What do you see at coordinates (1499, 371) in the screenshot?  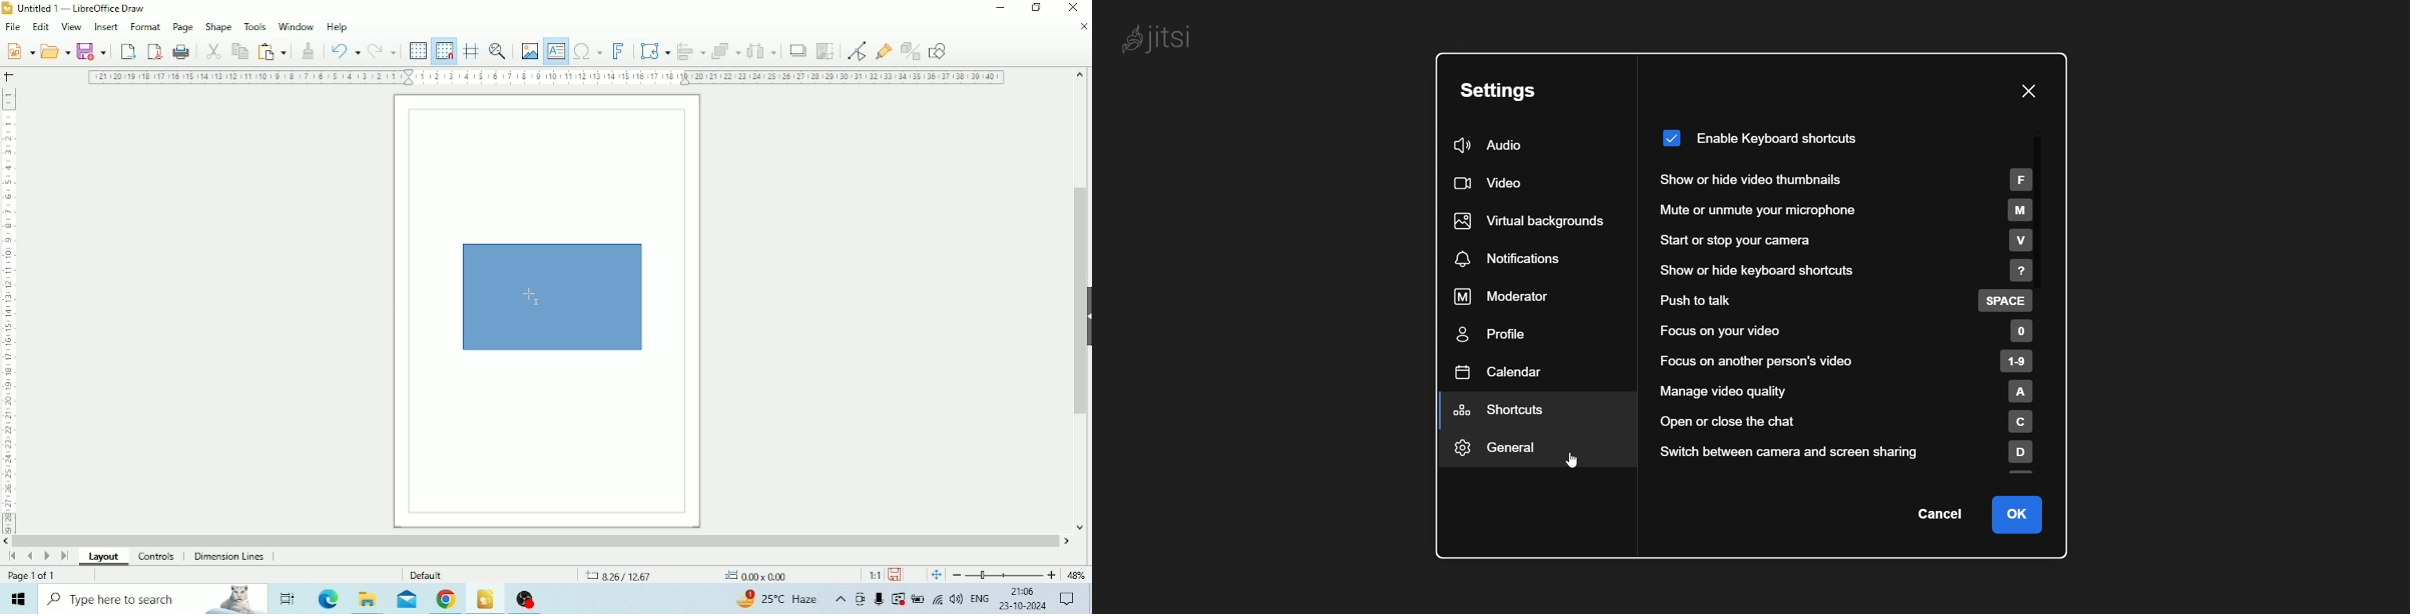 I see `calendar` at bounding box center [1499, 371].